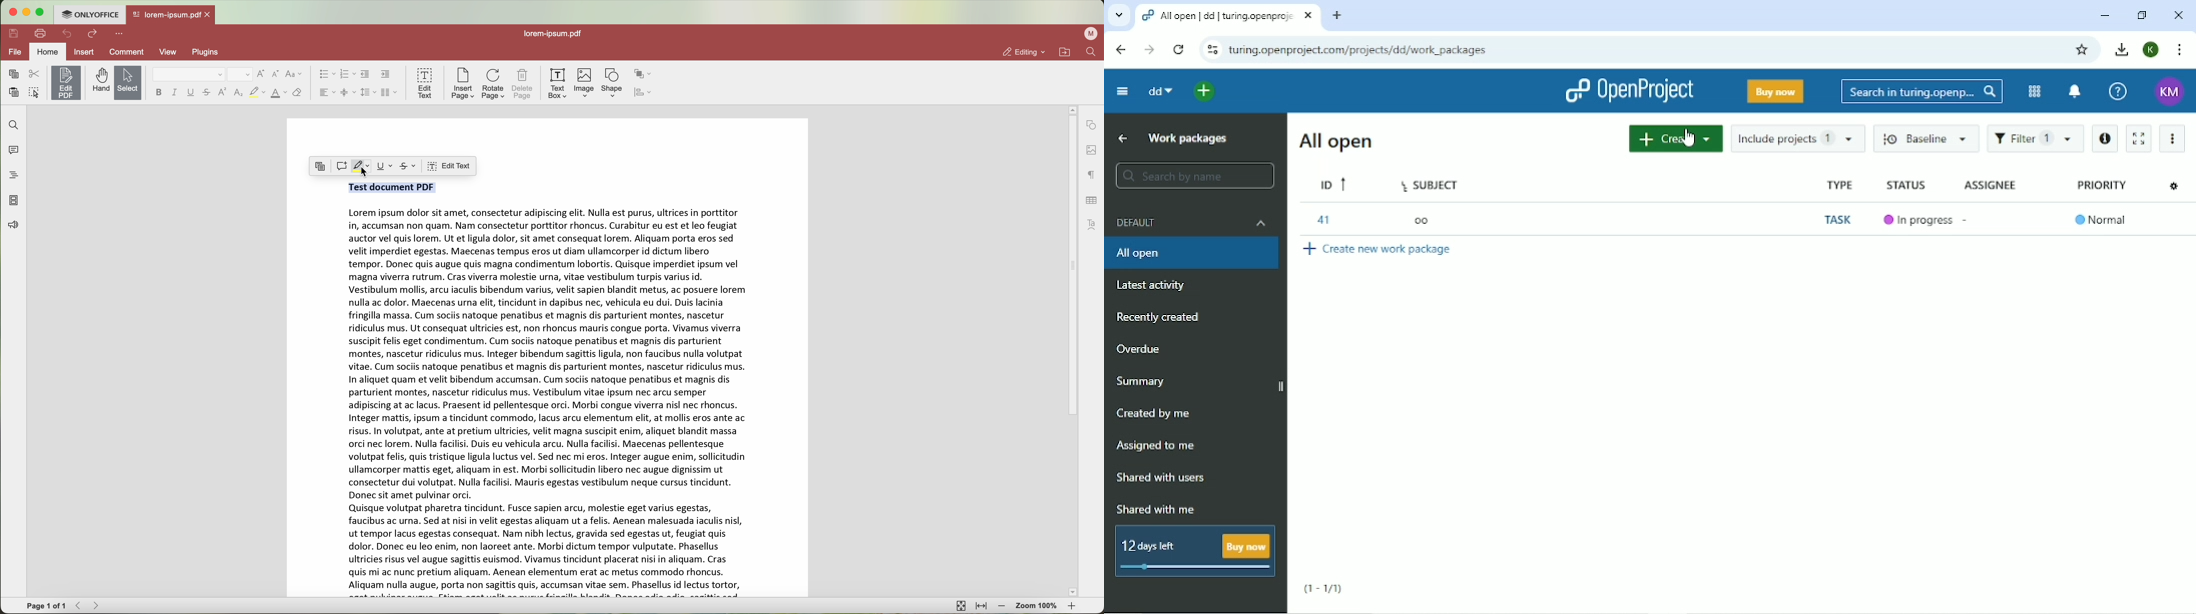 The width and height of the screenshot is (2212, 616). I want to click on Configure view, so click(2175, 185).